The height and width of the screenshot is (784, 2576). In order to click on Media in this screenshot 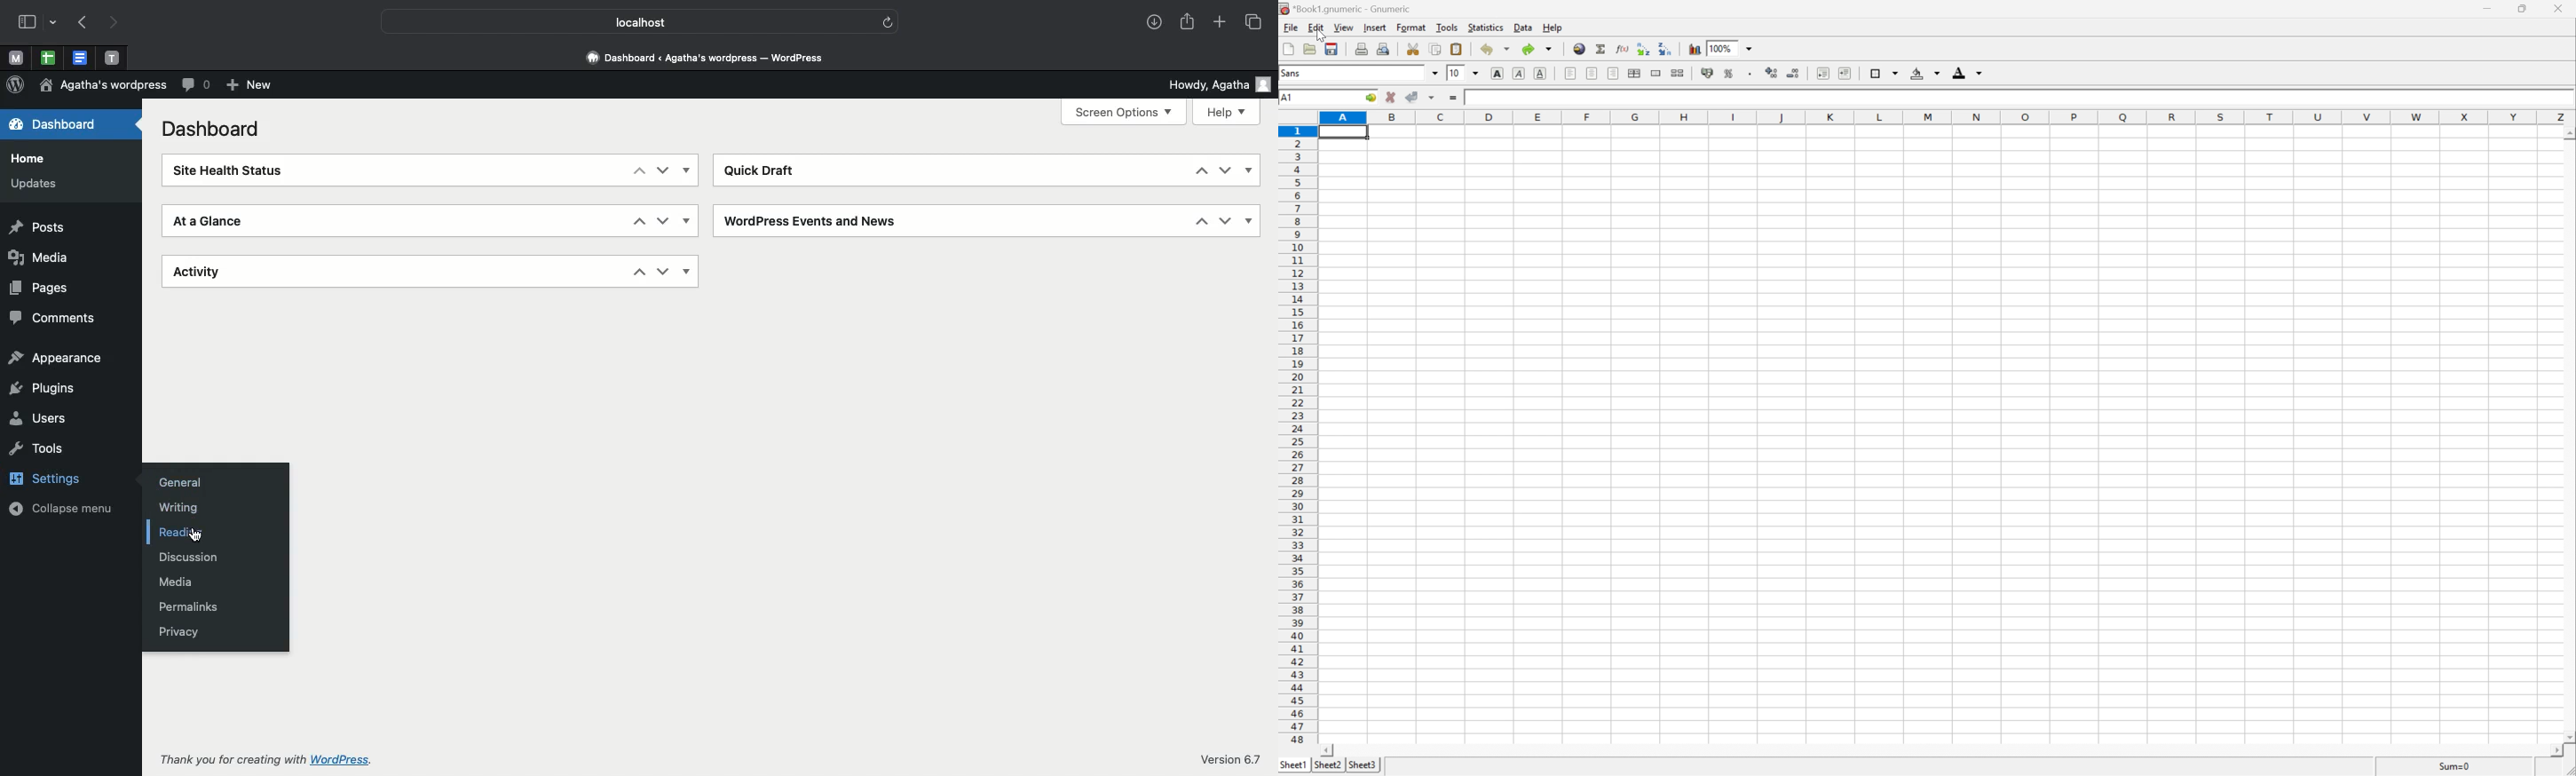, I will do `click(39, 257)`.